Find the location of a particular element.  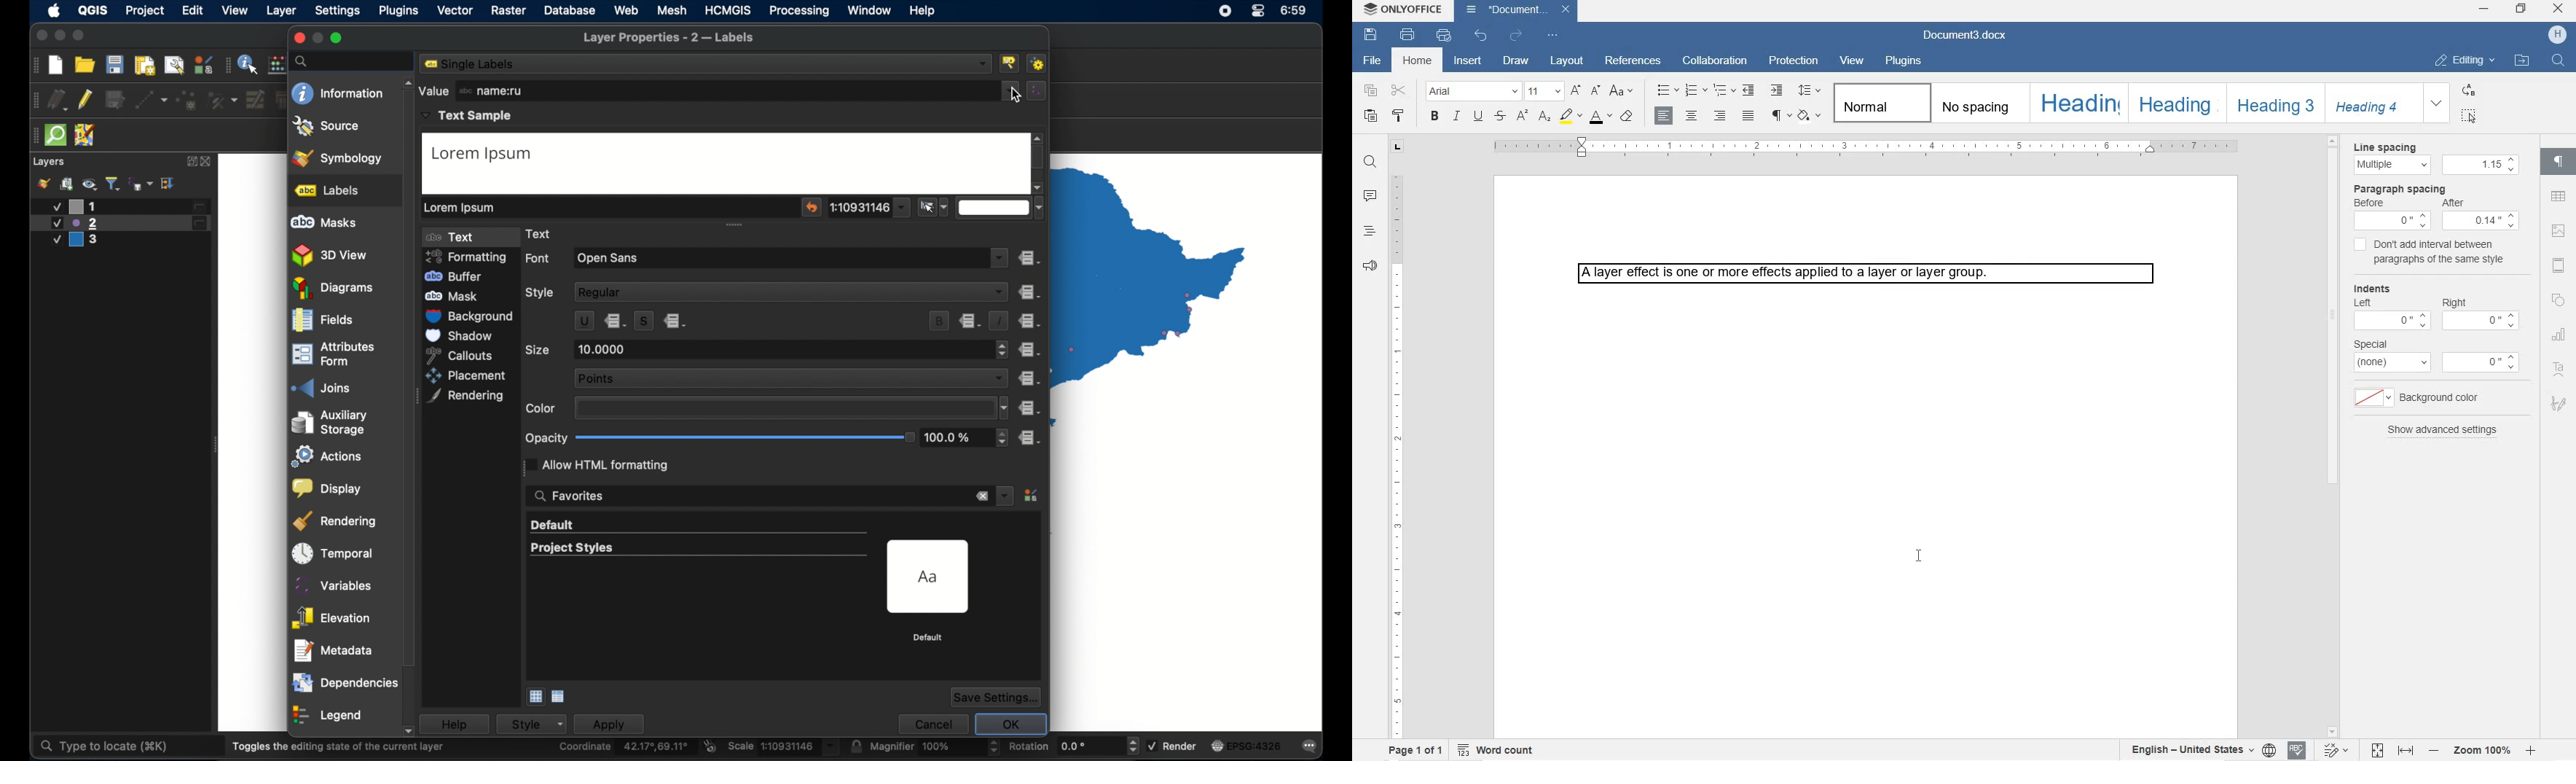

UNDO is located at coordinates (1478, 36).